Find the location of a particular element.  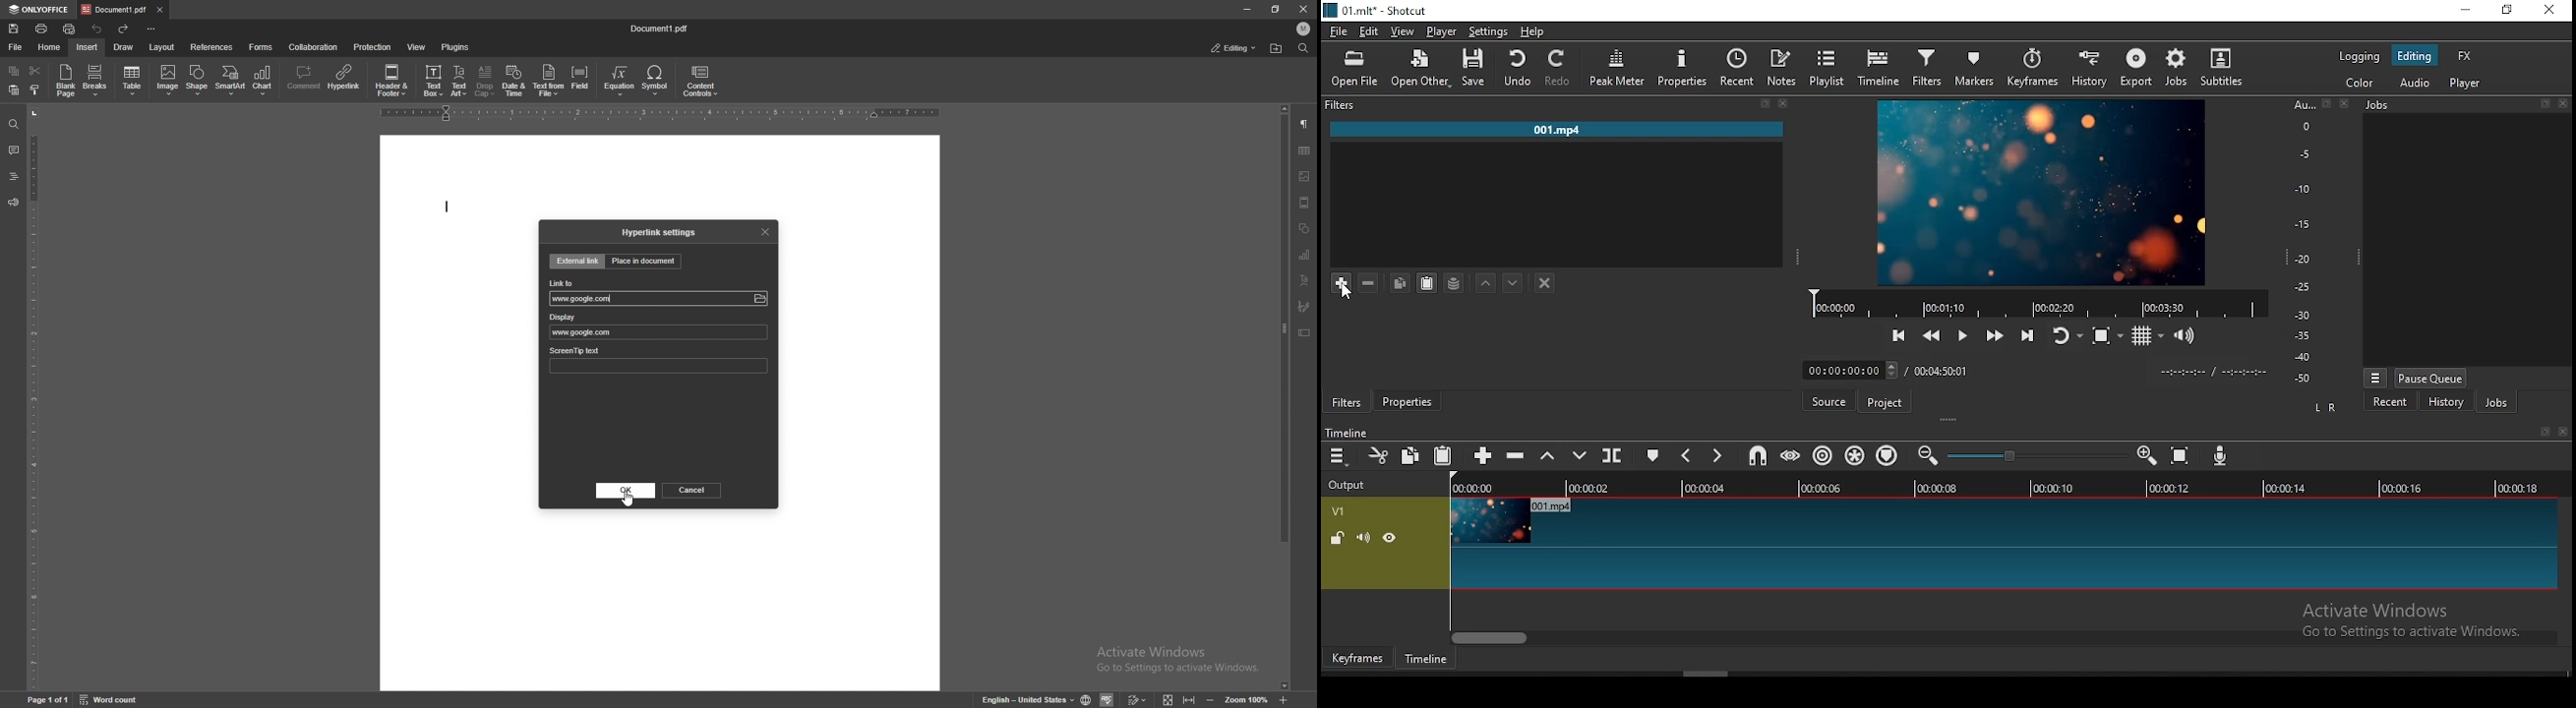

timeline is located at coordinates (1879, 67).